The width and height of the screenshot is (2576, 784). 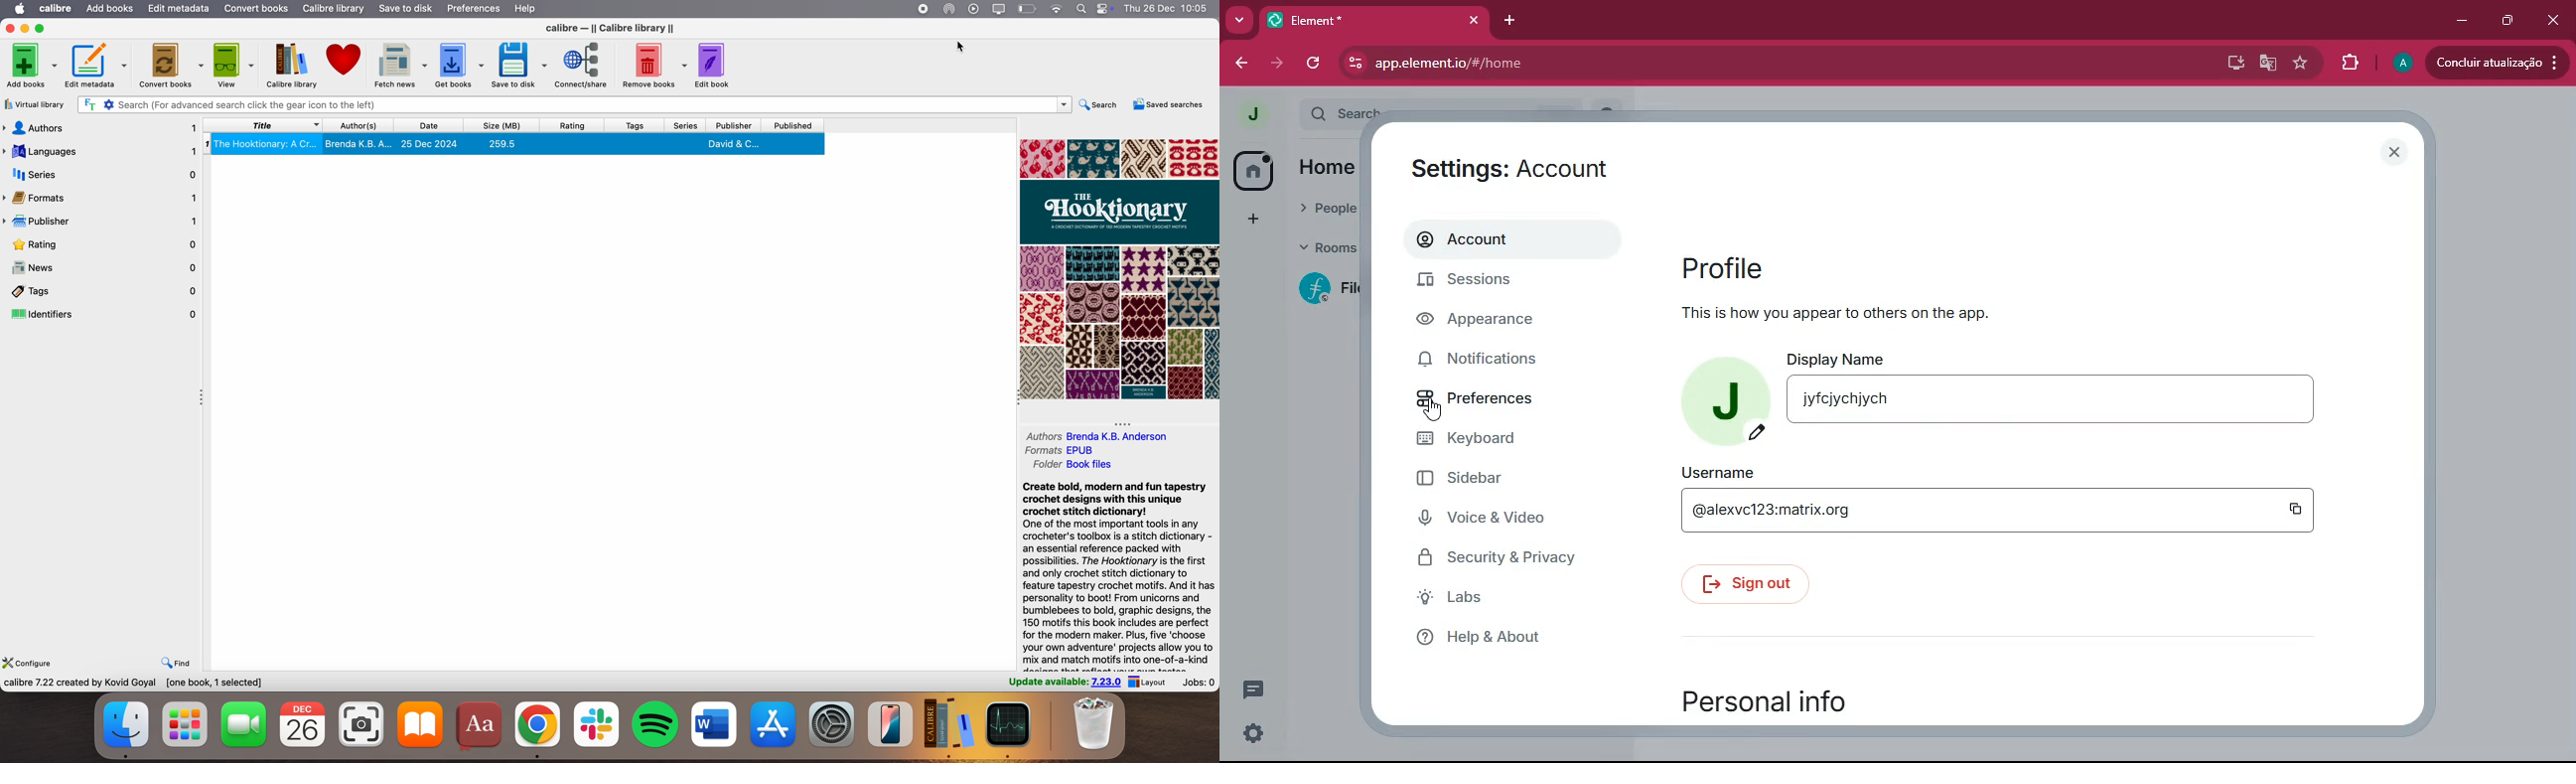 I want to click on 259.5, so click(x=500, y=145).